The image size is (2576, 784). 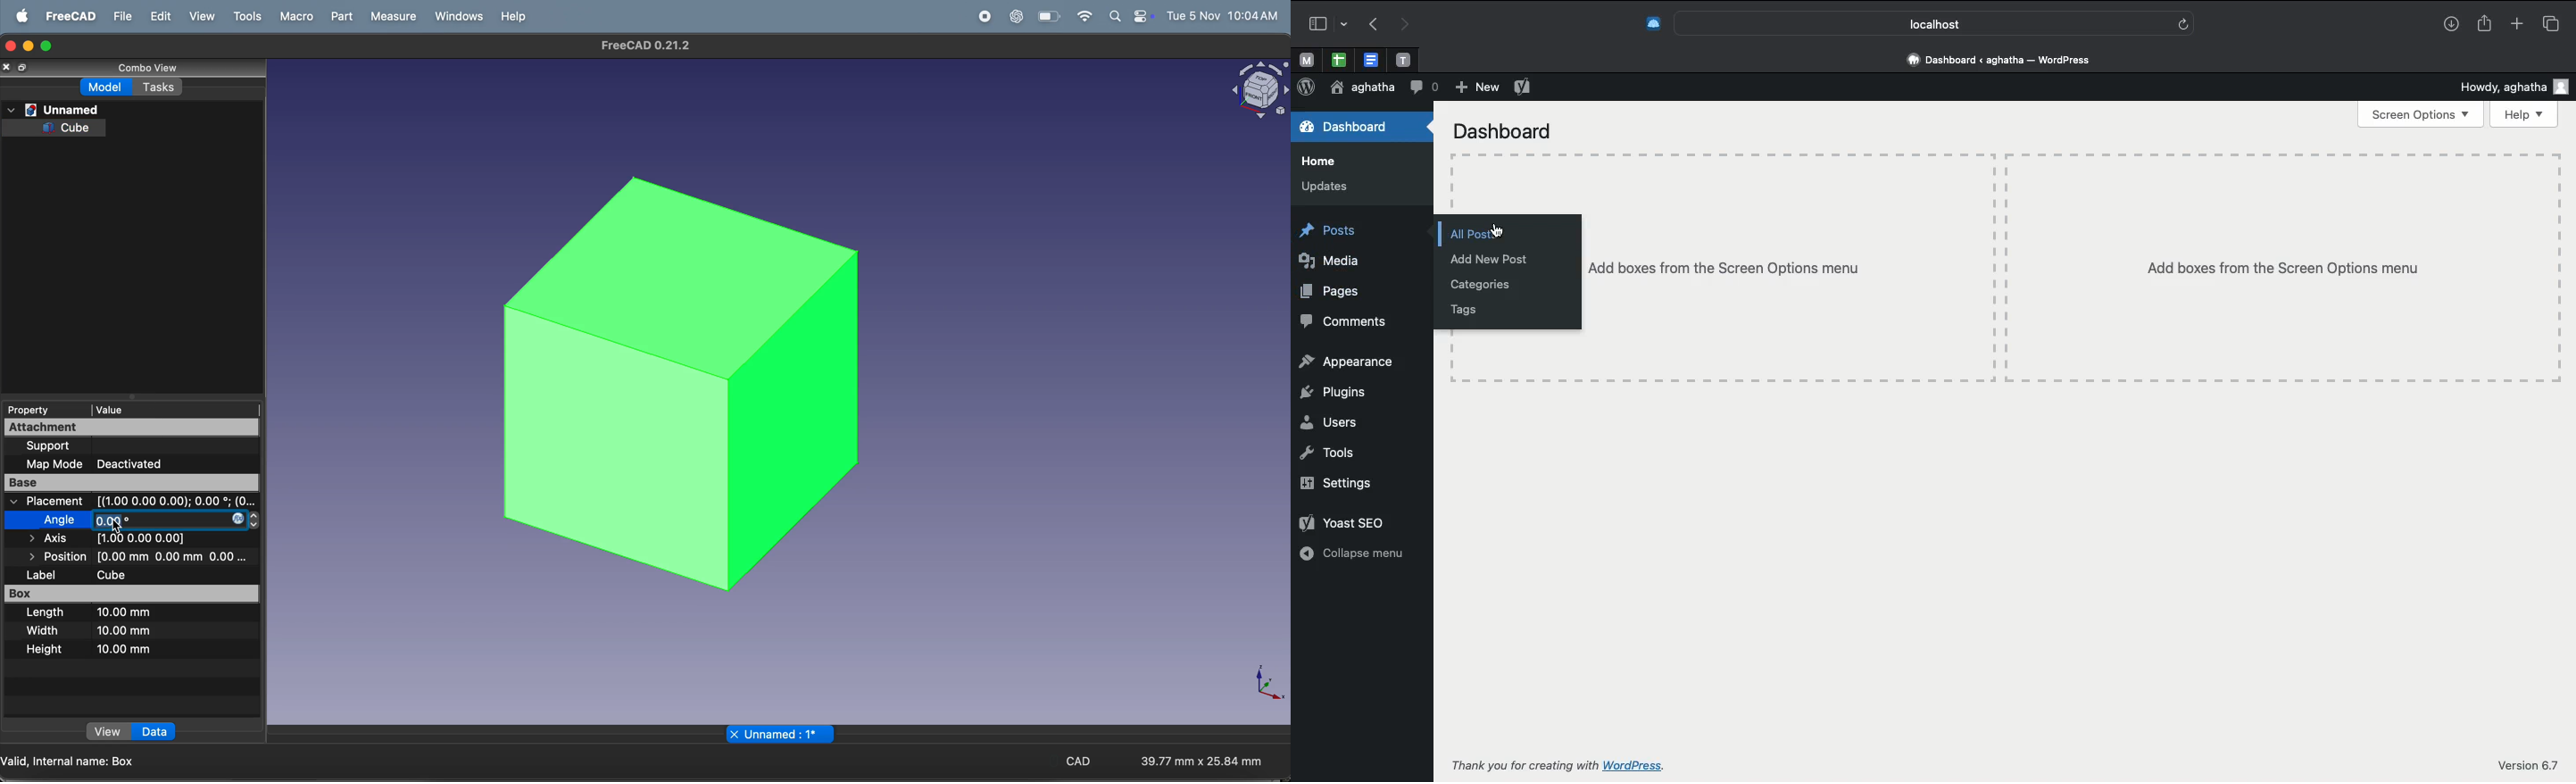 What do you see at coordinates (1362, 88) in the screenshot?
I see `User` at bounding box center [1362, 88].